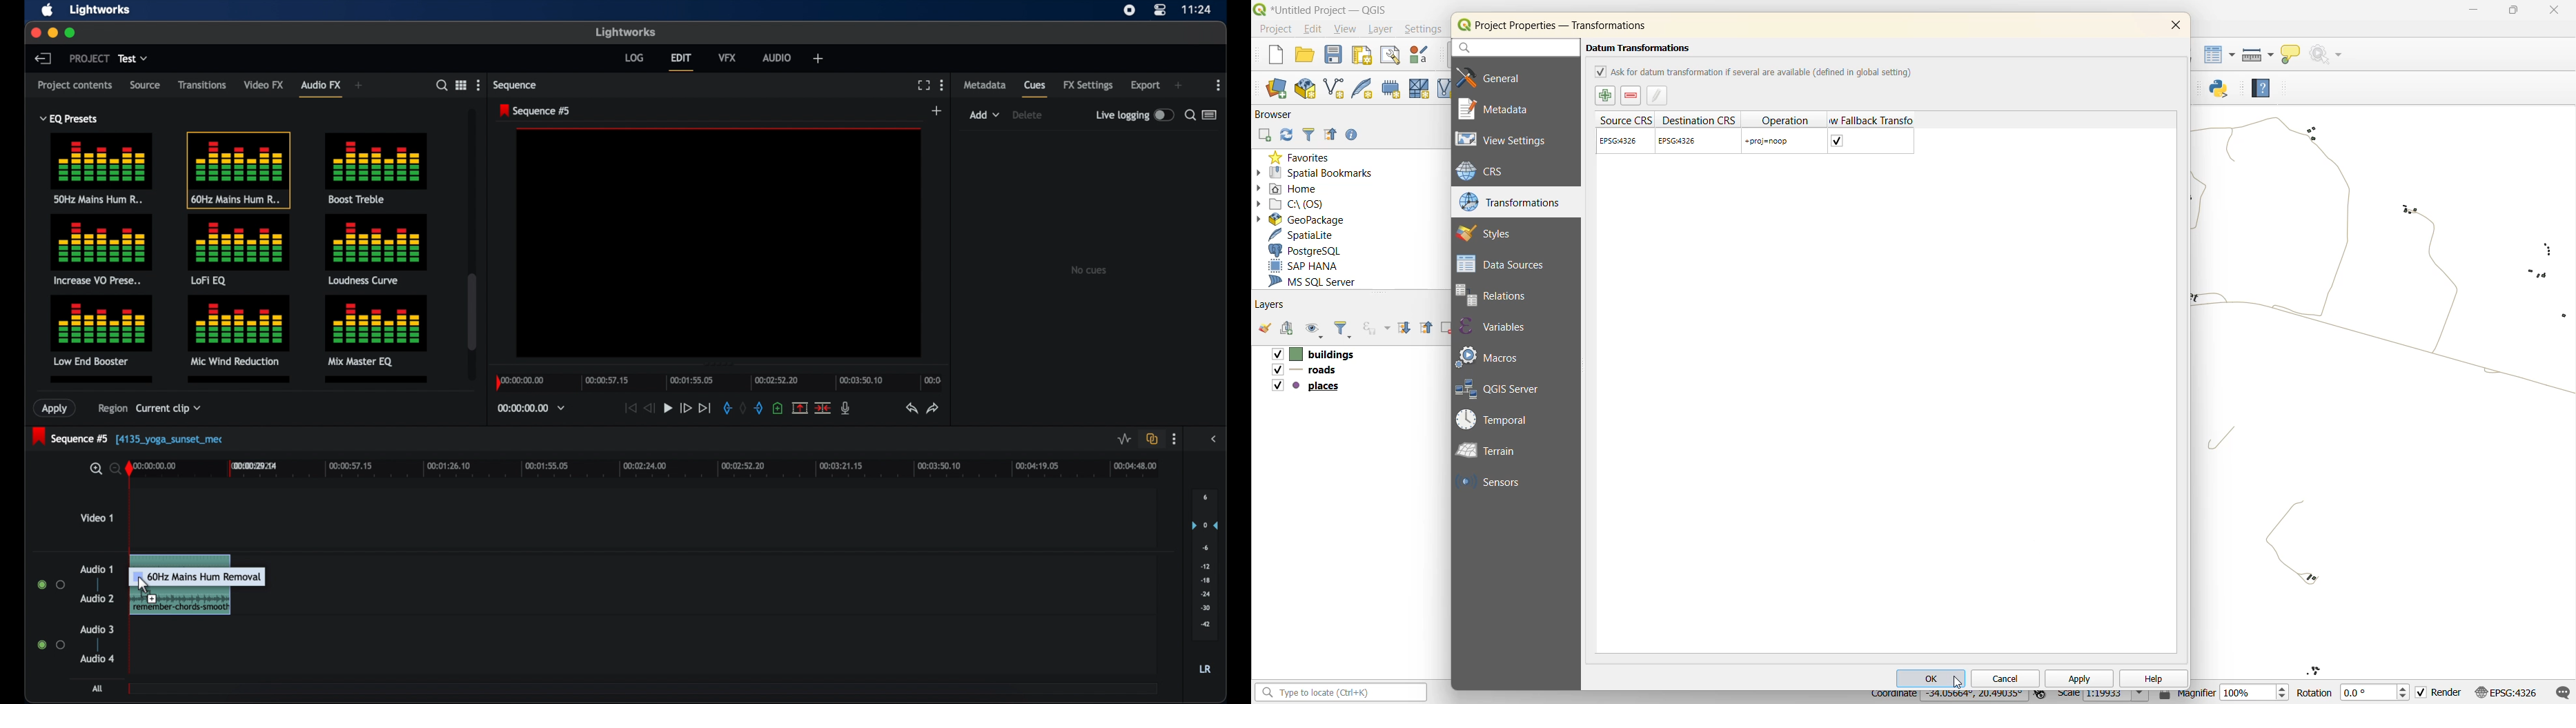  Describe the element at coordinates (72, 33) in the screenshot. I see `maximize` at that location.